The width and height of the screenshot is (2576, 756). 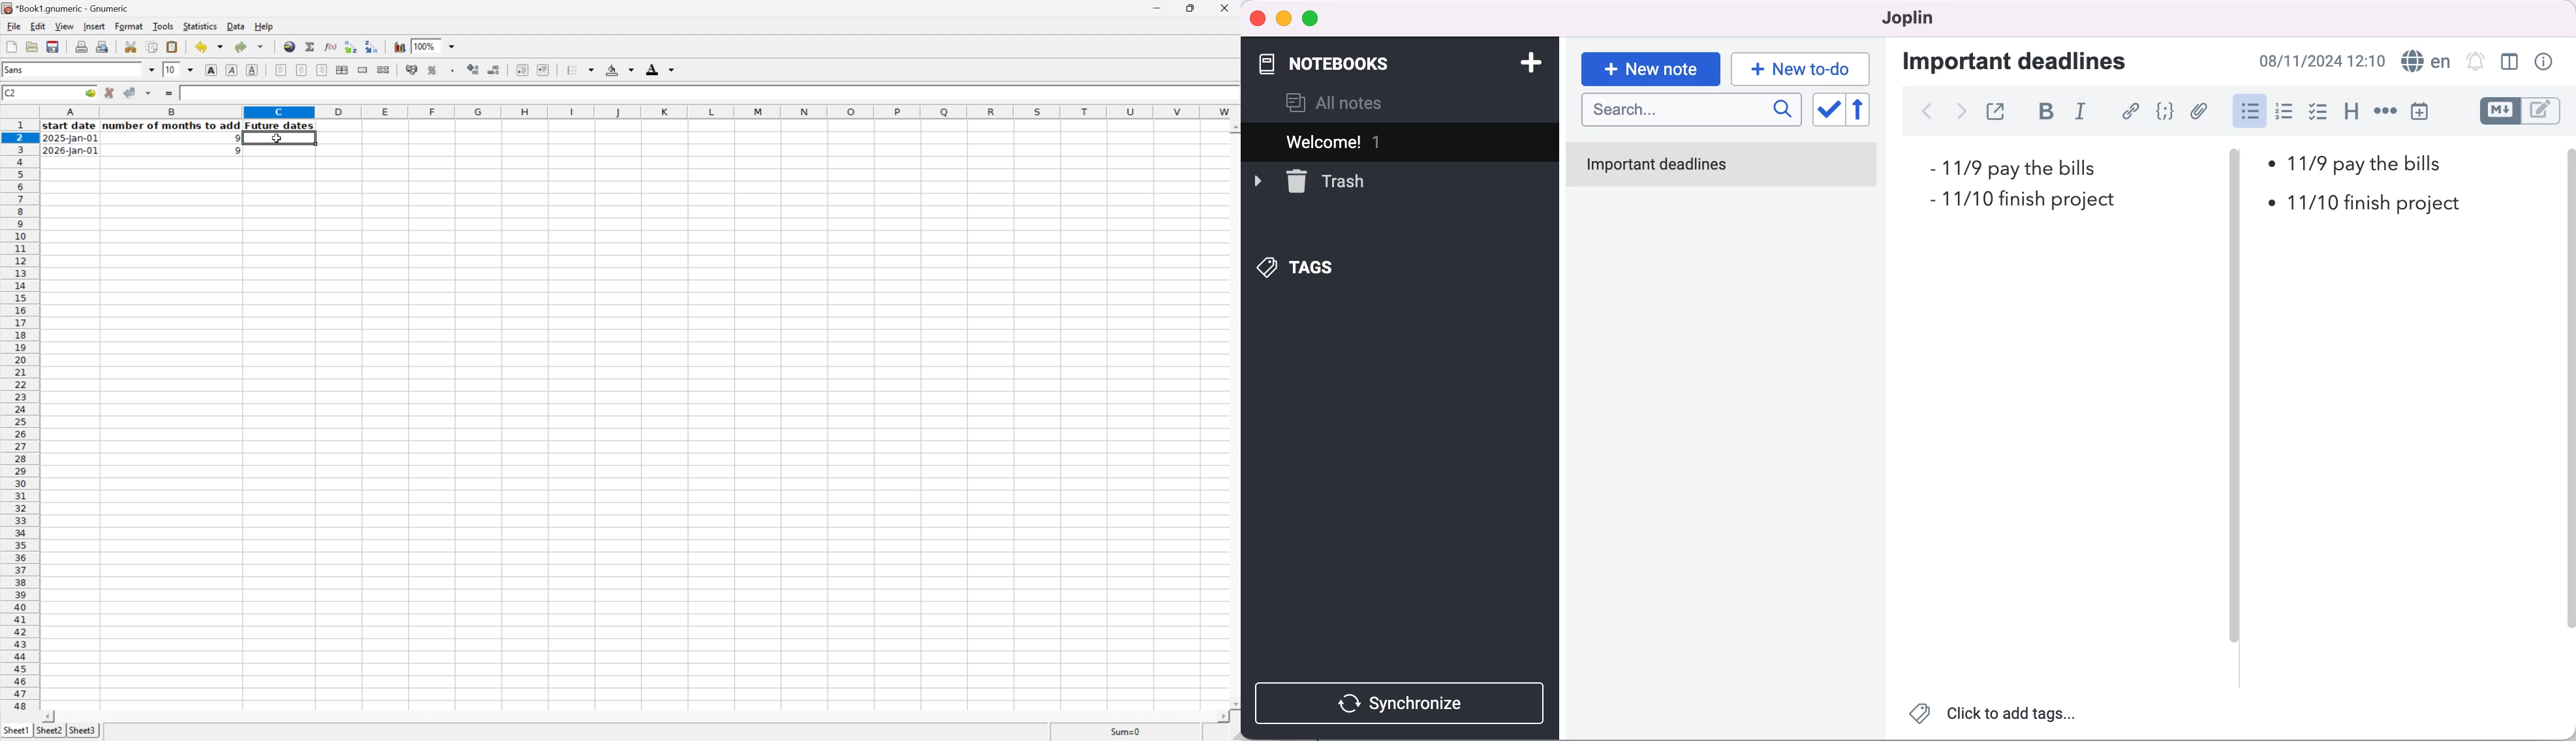 What do you see at coordinates (2548, 63) in the screenshot?
I see `note properties` at bounding box center [2548, 63].